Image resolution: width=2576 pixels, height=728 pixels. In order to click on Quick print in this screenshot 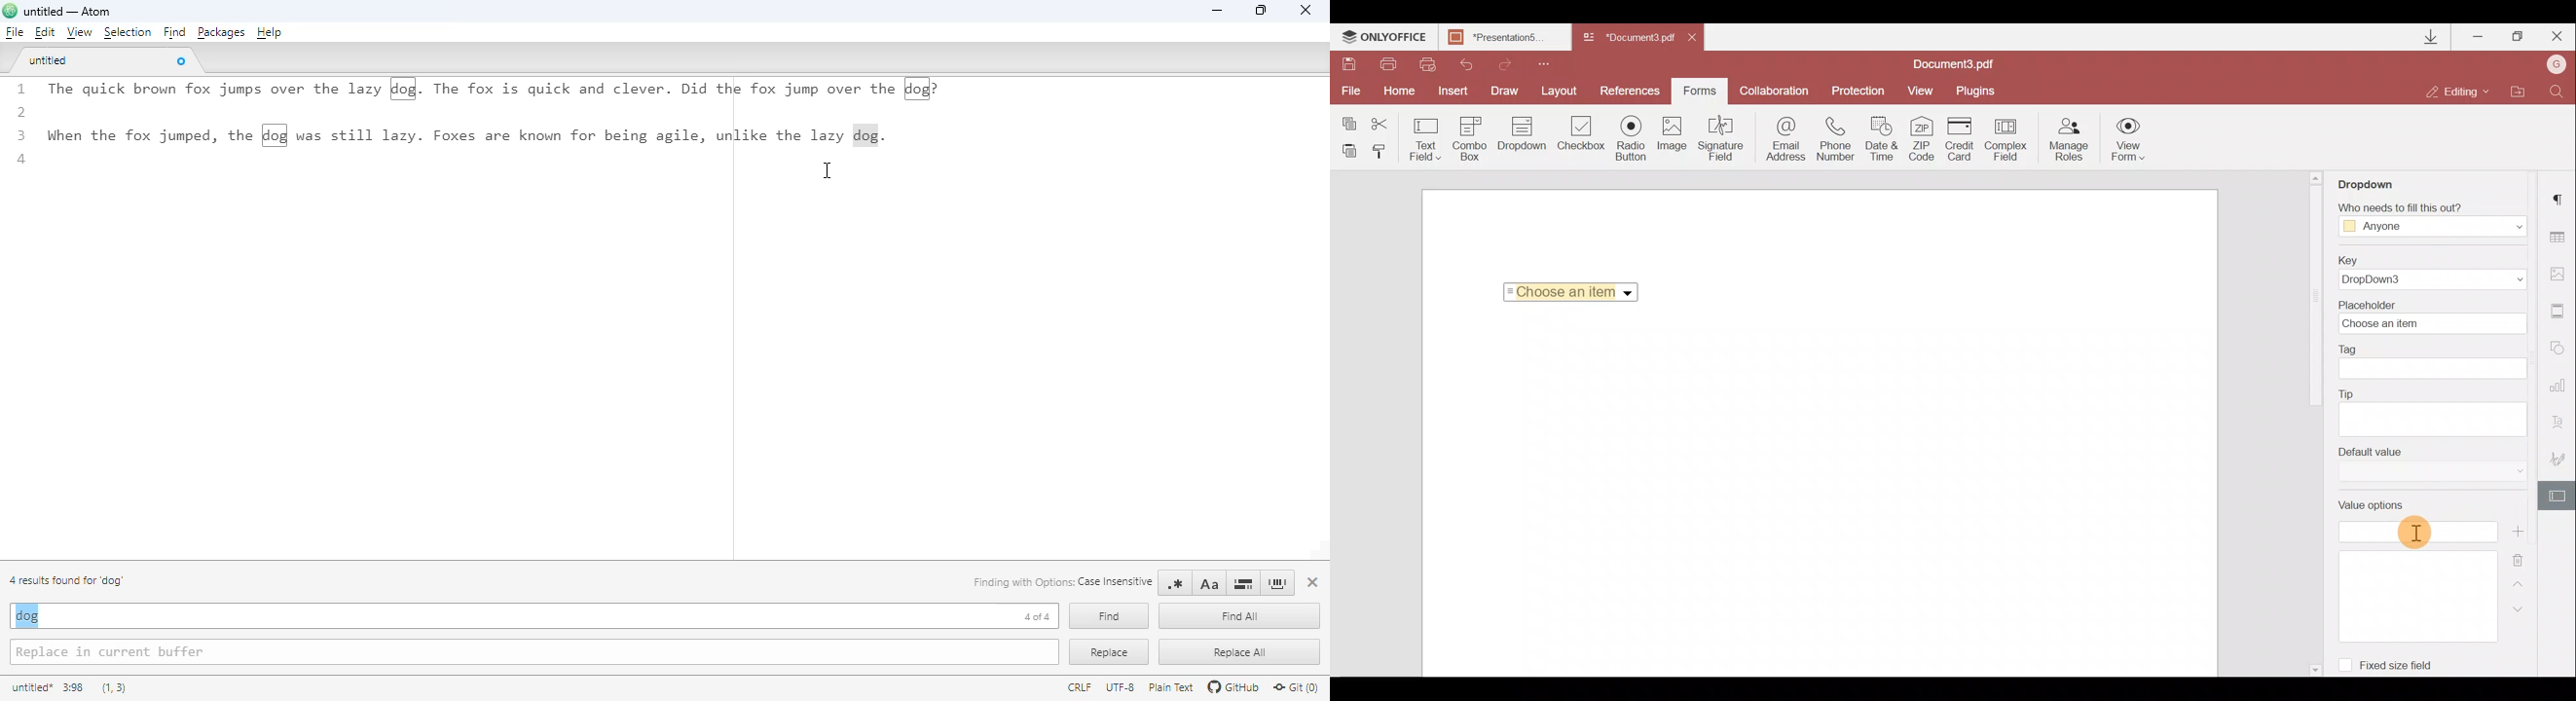, I will do `click(1429, 64)`.